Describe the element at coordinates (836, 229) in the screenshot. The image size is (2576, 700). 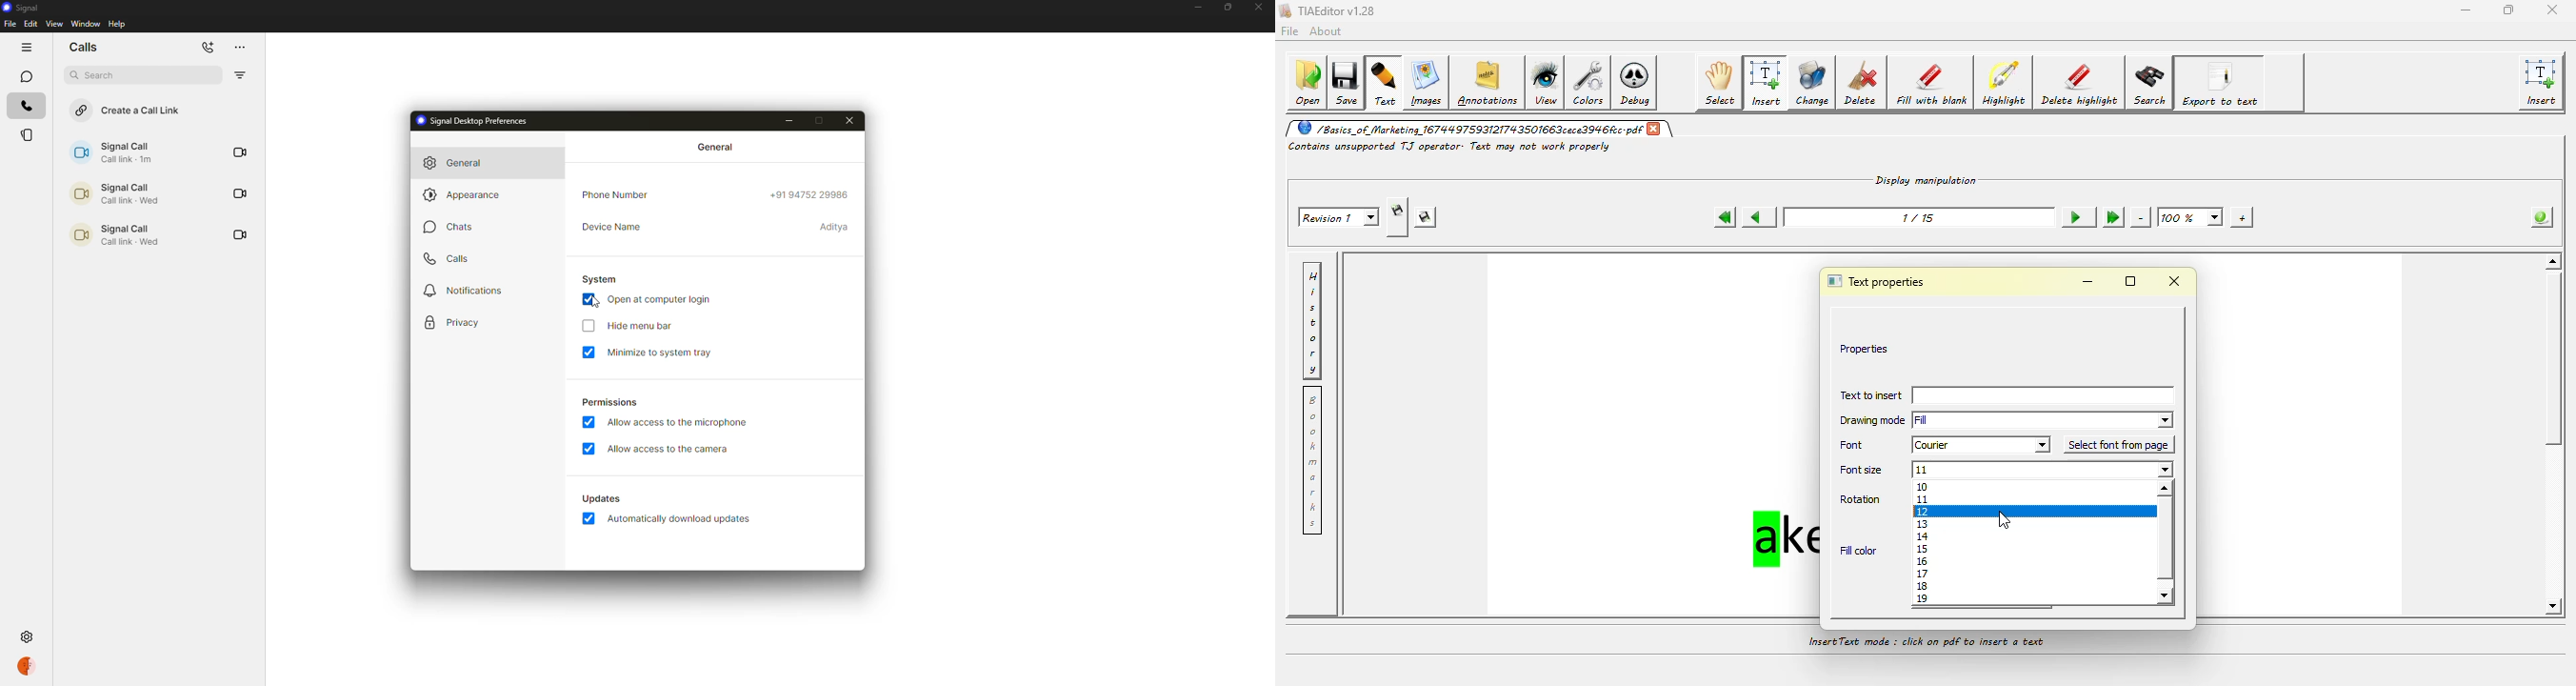
I see `device name` at that location.